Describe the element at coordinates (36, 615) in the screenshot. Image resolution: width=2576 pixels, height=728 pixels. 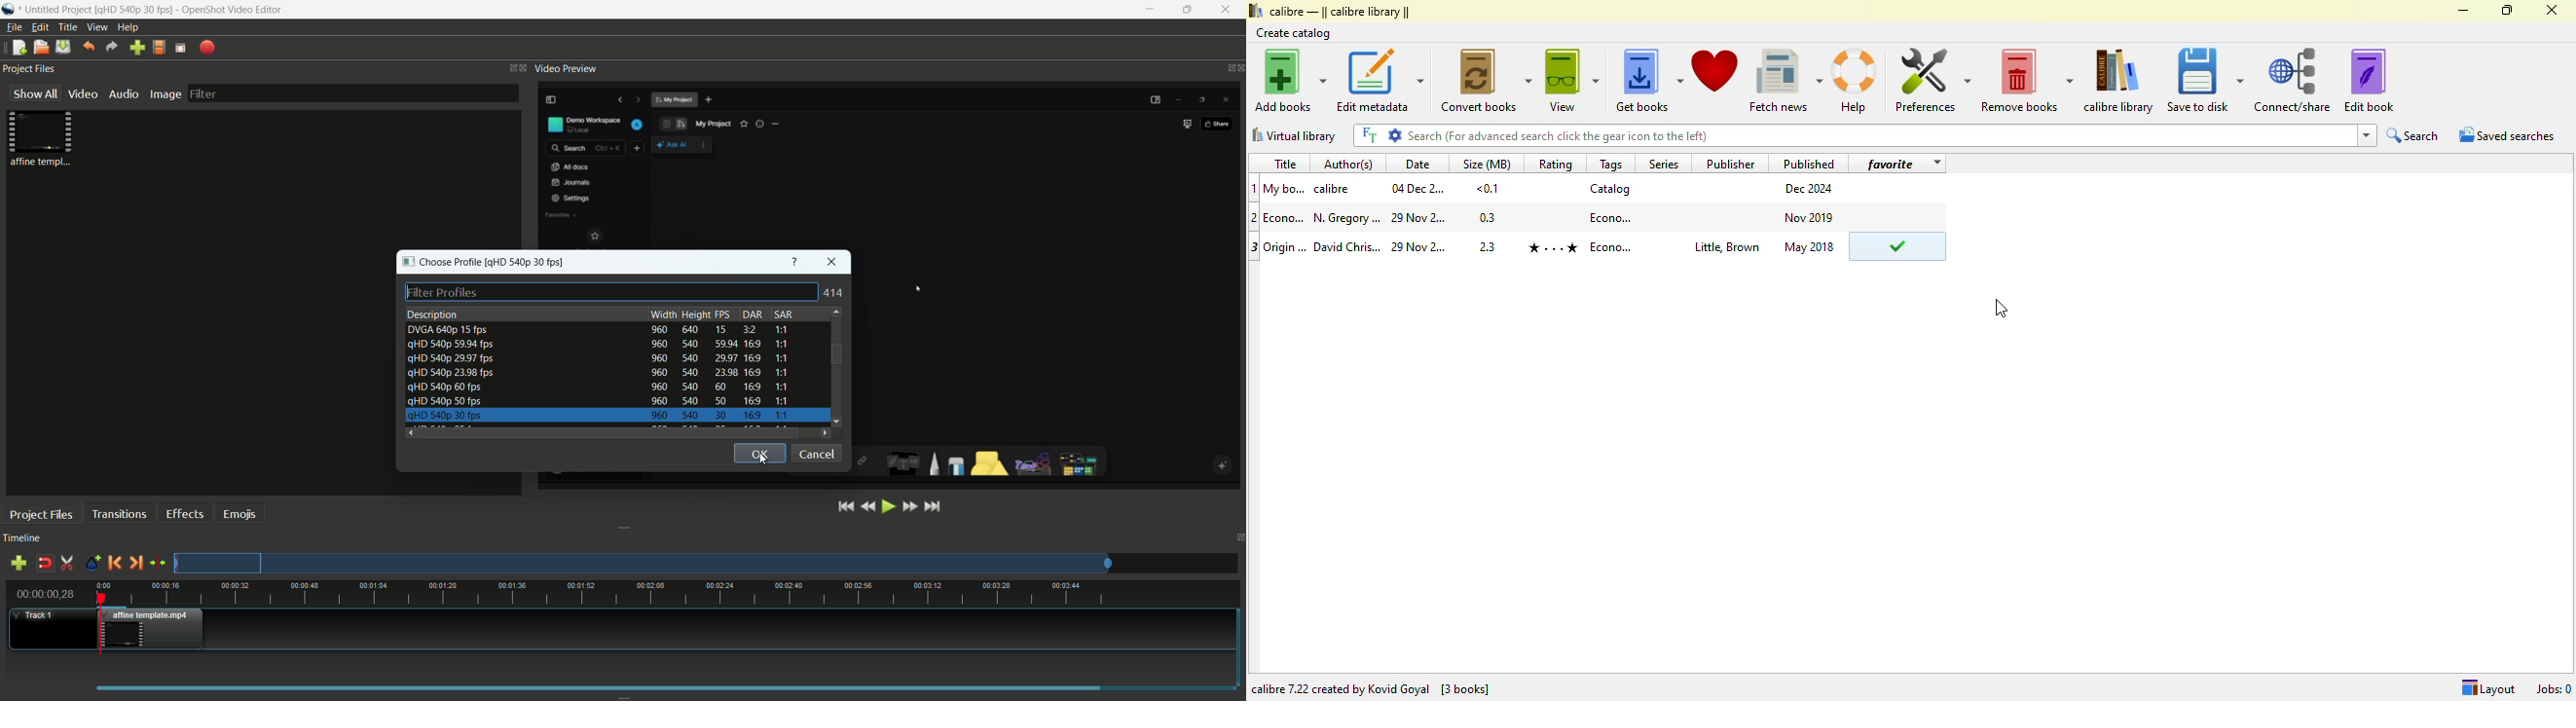
I see `track 1` at that location.